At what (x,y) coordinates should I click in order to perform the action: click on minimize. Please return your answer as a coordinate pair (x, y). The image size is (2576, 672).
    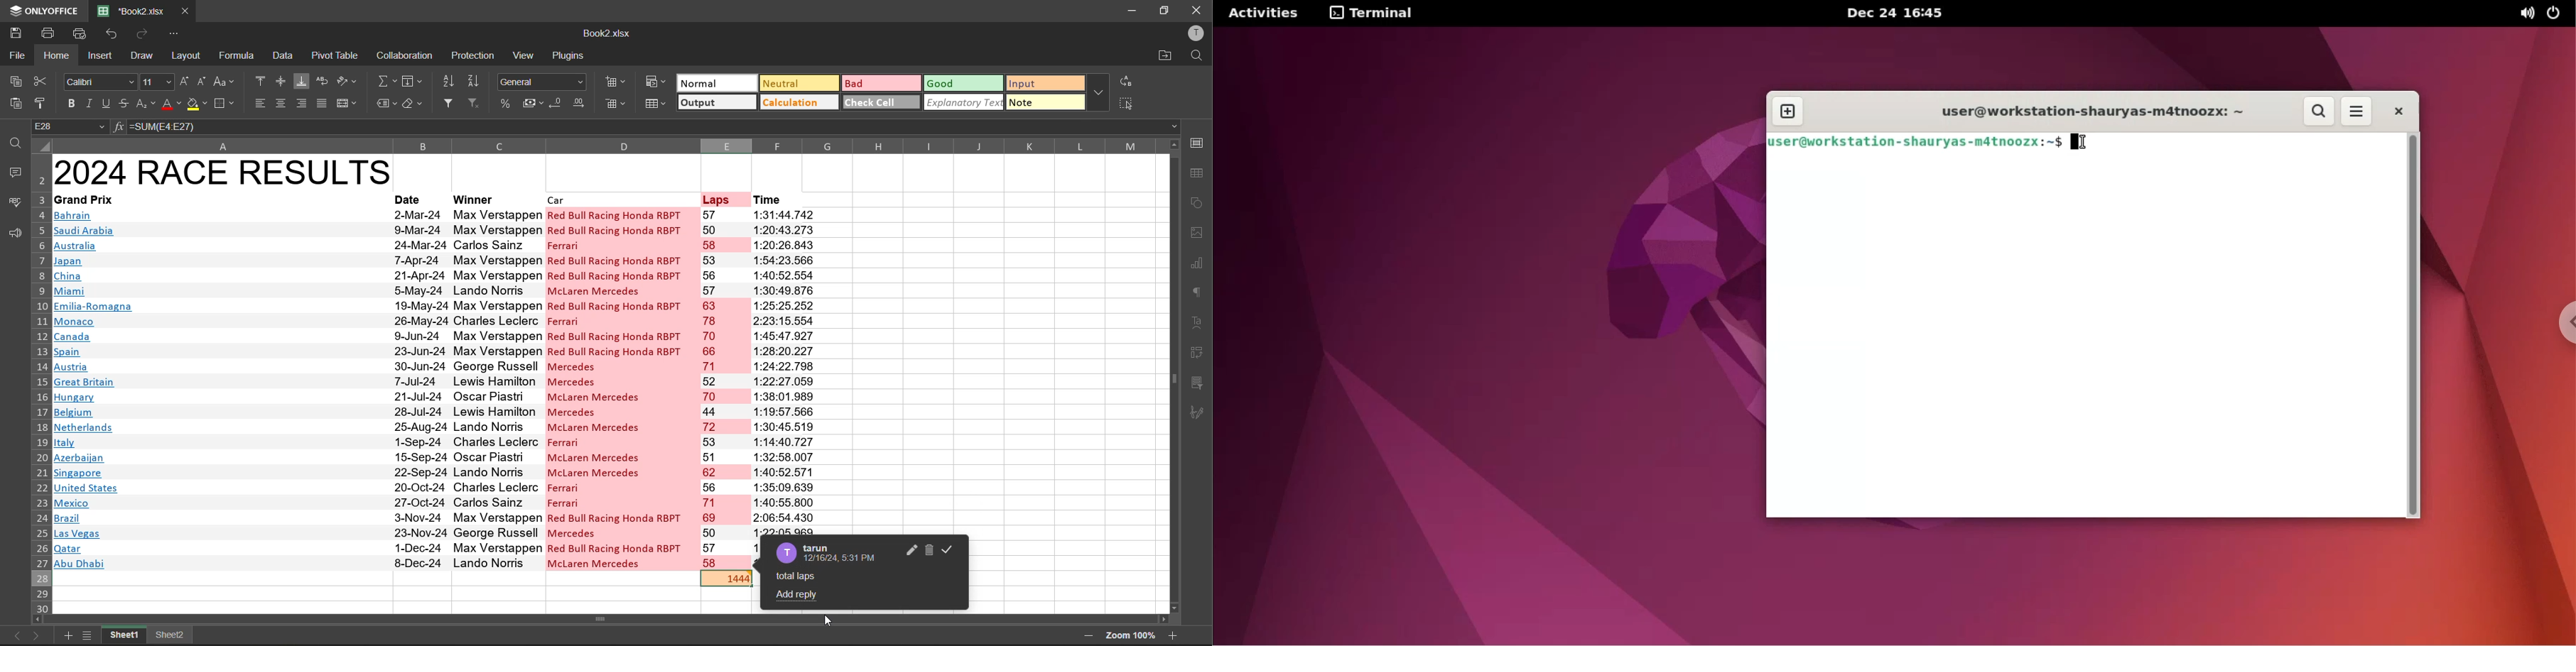
    Looking at the image, I should click on (1129, 11).